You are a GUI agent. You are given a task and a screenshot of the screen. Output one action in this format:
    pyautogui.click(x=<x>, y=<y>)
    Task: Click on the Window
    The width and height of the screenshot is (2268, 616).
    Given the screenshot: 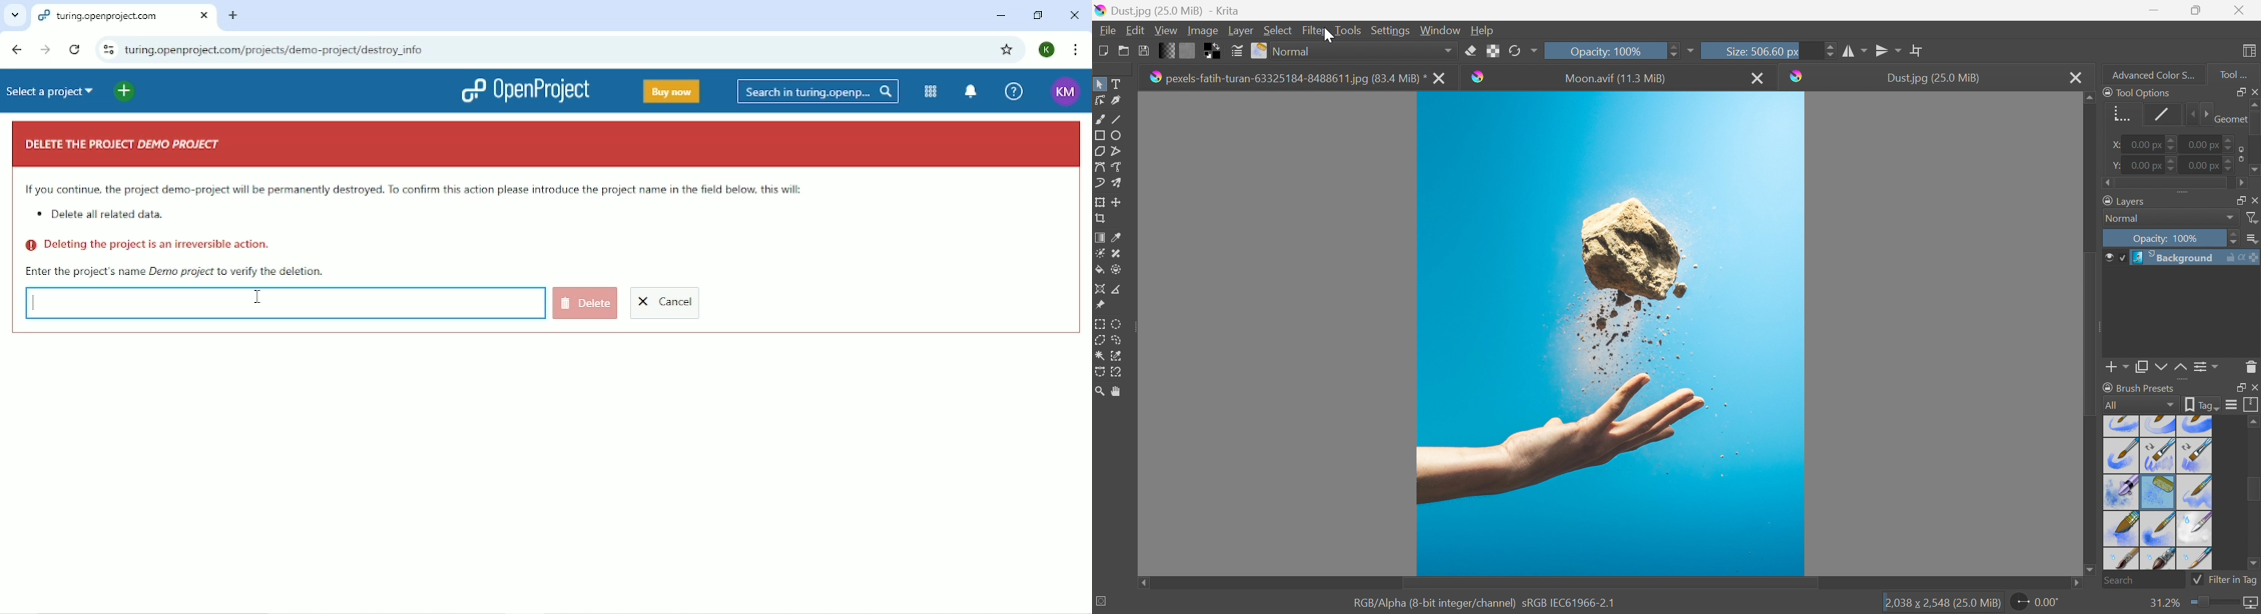 What is the action you would take?
    pyautogui.click(x=1441, y=29)
    